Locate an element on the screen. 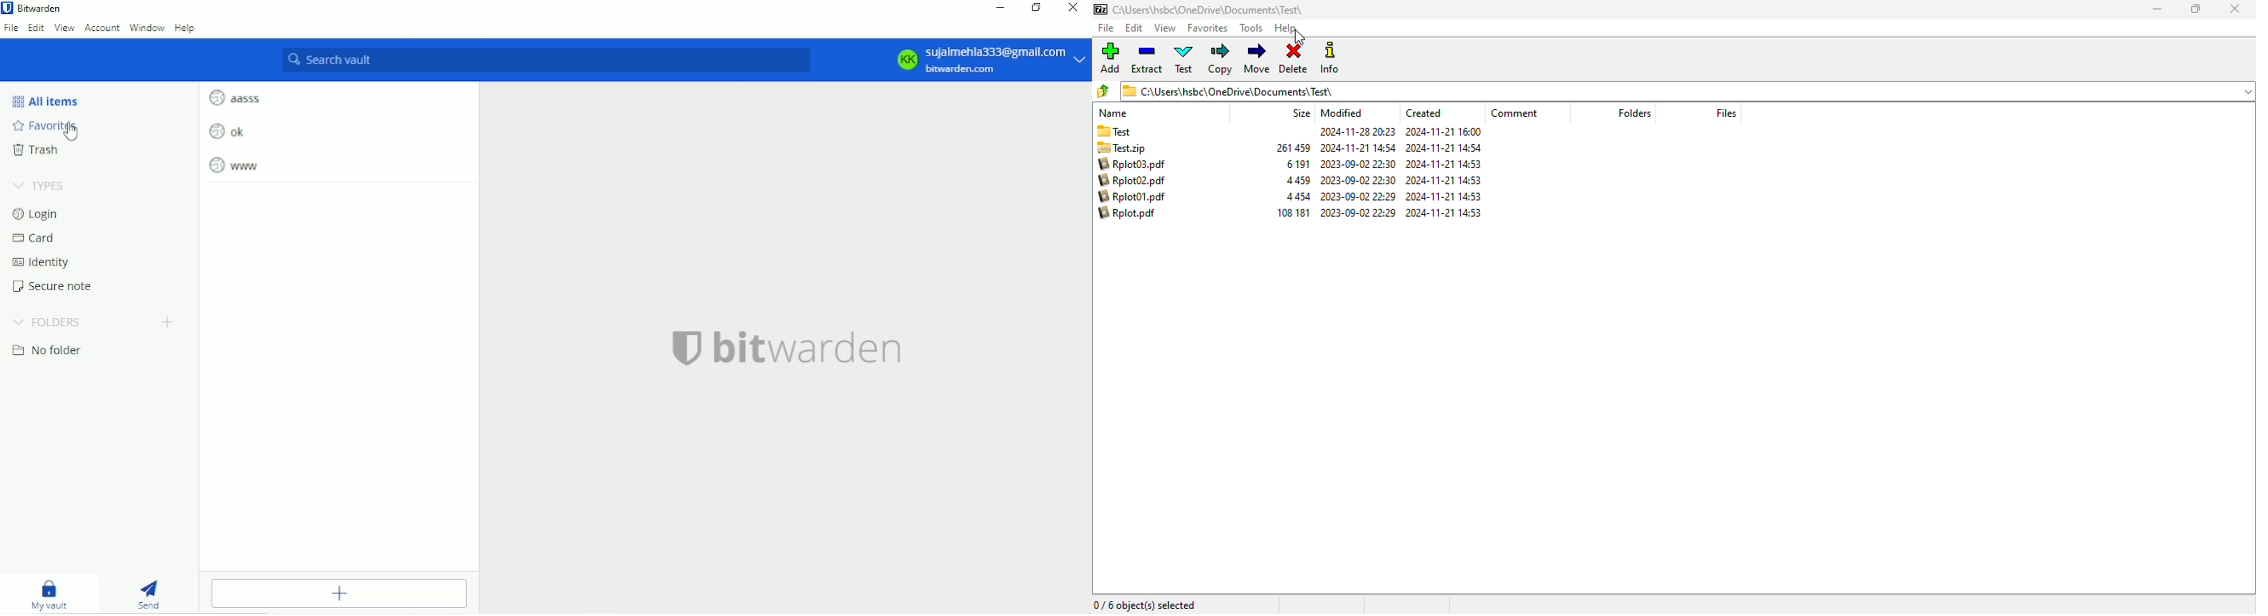  edit is located at coordinates (1134, 28).